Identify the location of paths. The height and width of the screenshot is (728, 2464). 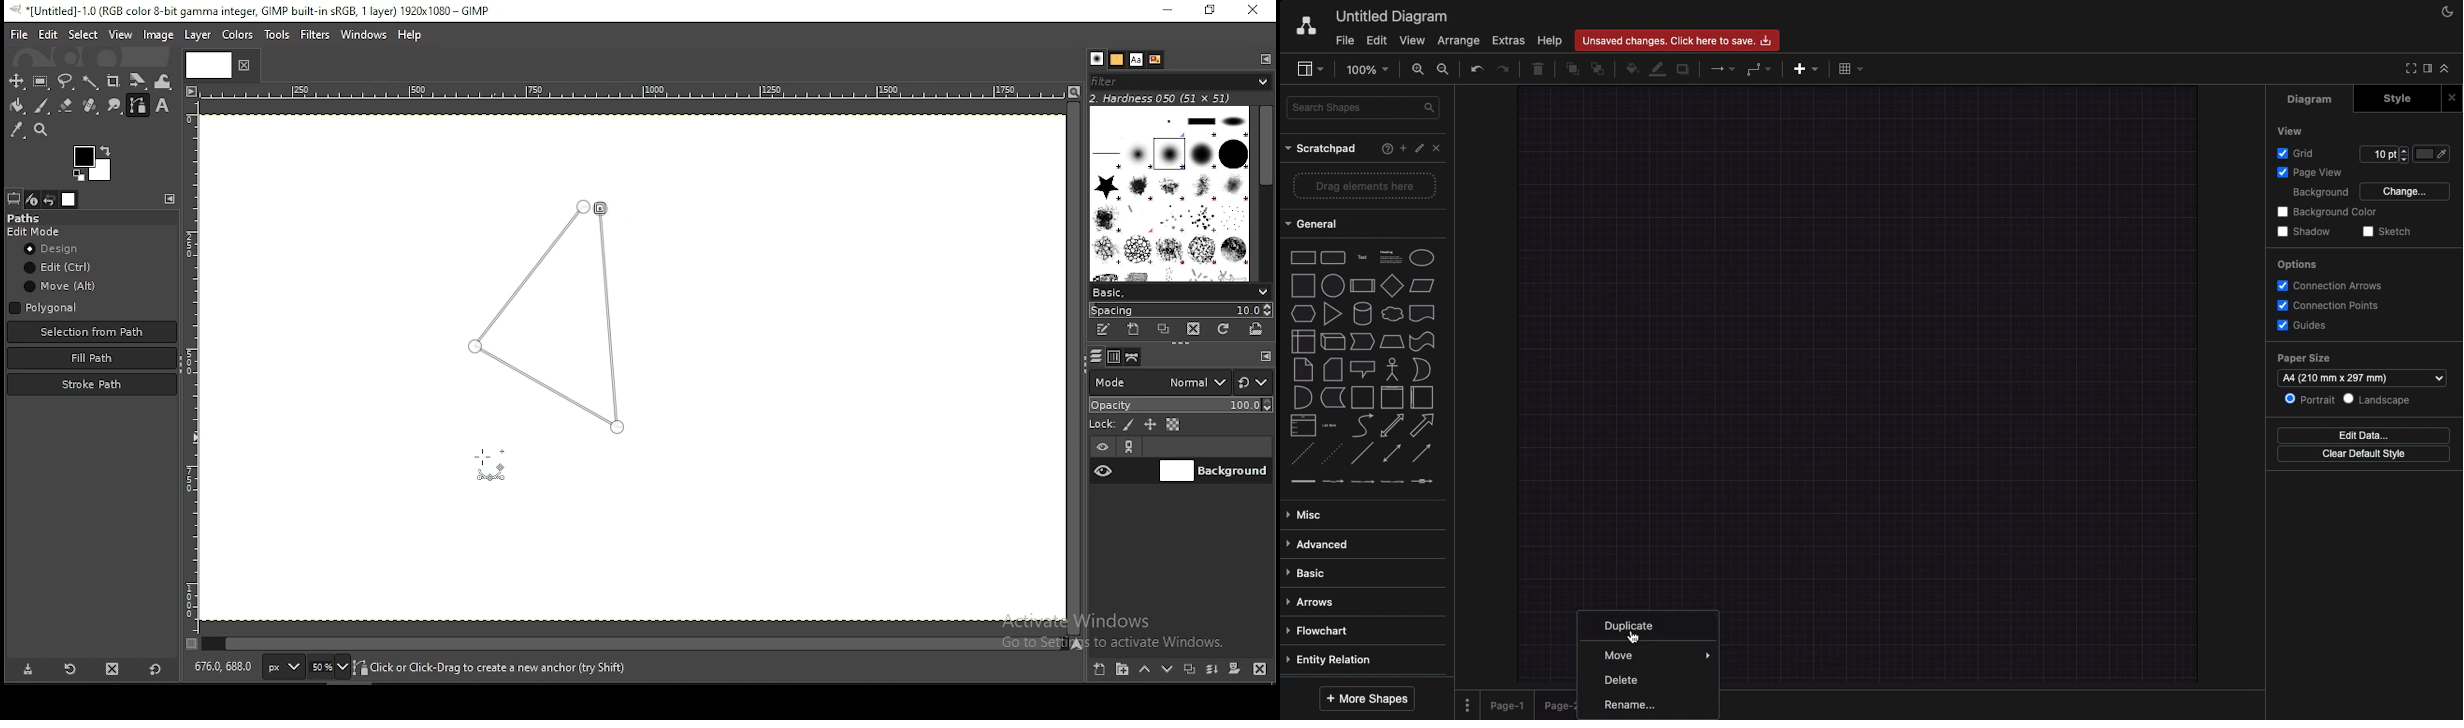
(29, 218).